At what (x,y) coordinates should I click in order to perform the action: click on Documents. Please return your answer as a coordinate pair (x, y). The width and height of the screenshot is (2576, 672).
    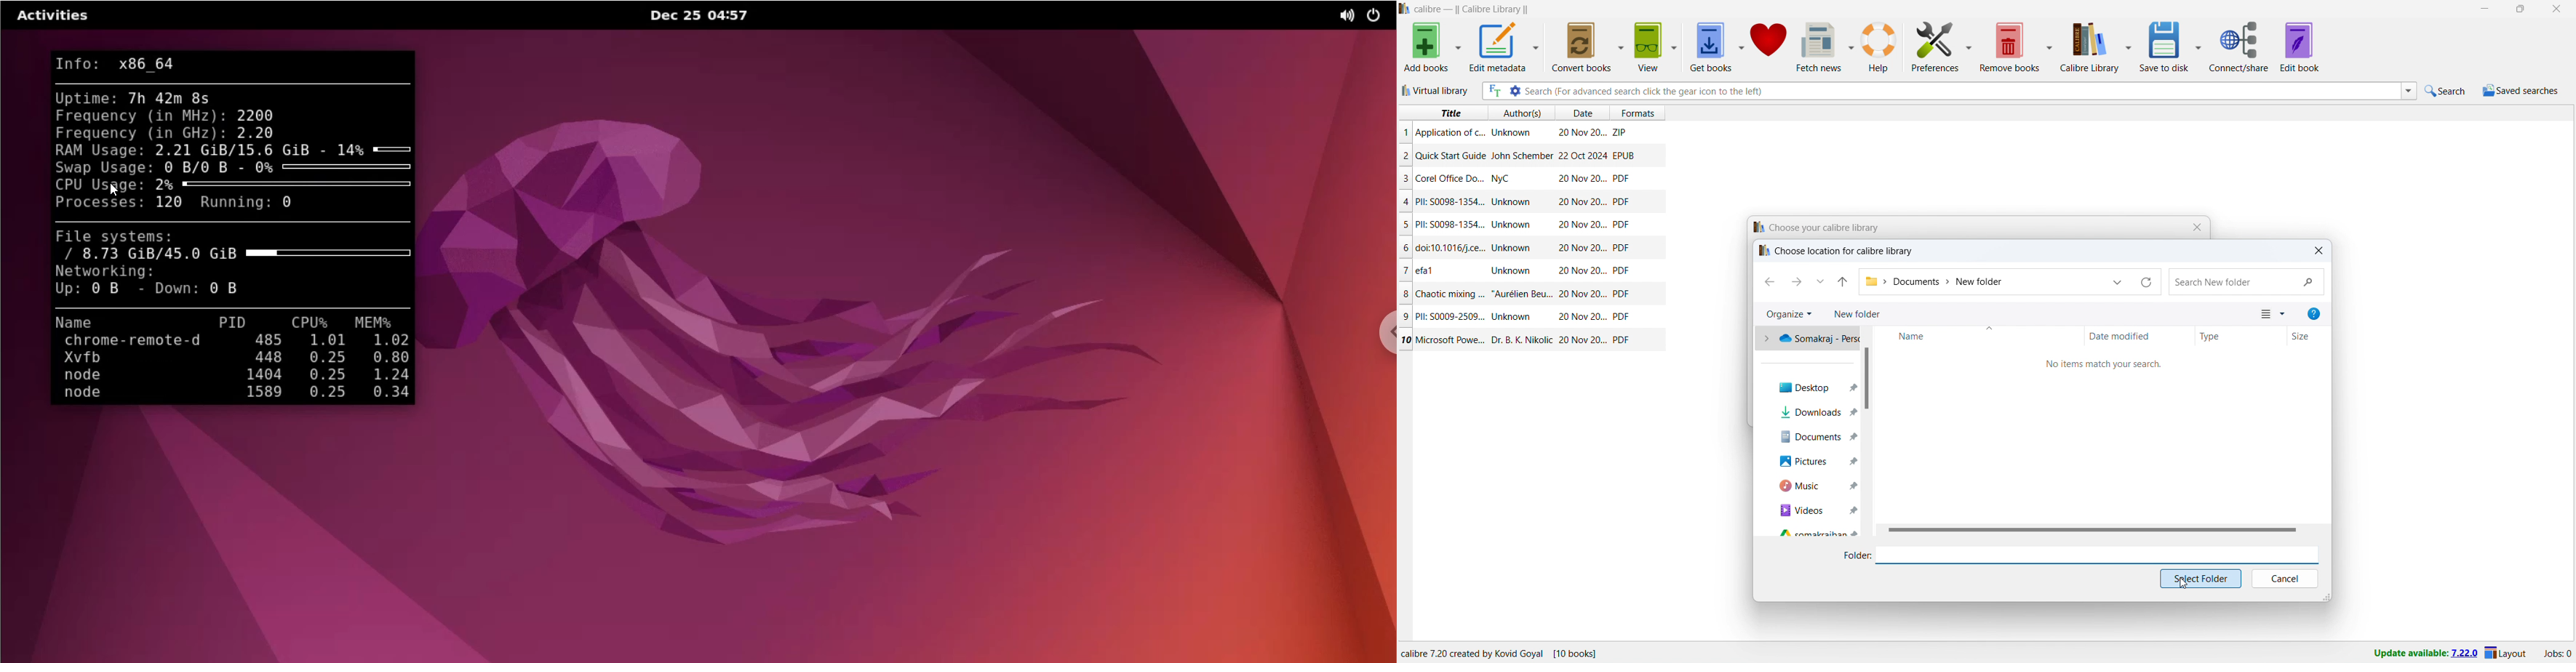
    Looking at the image, I should click on (1811, 437).